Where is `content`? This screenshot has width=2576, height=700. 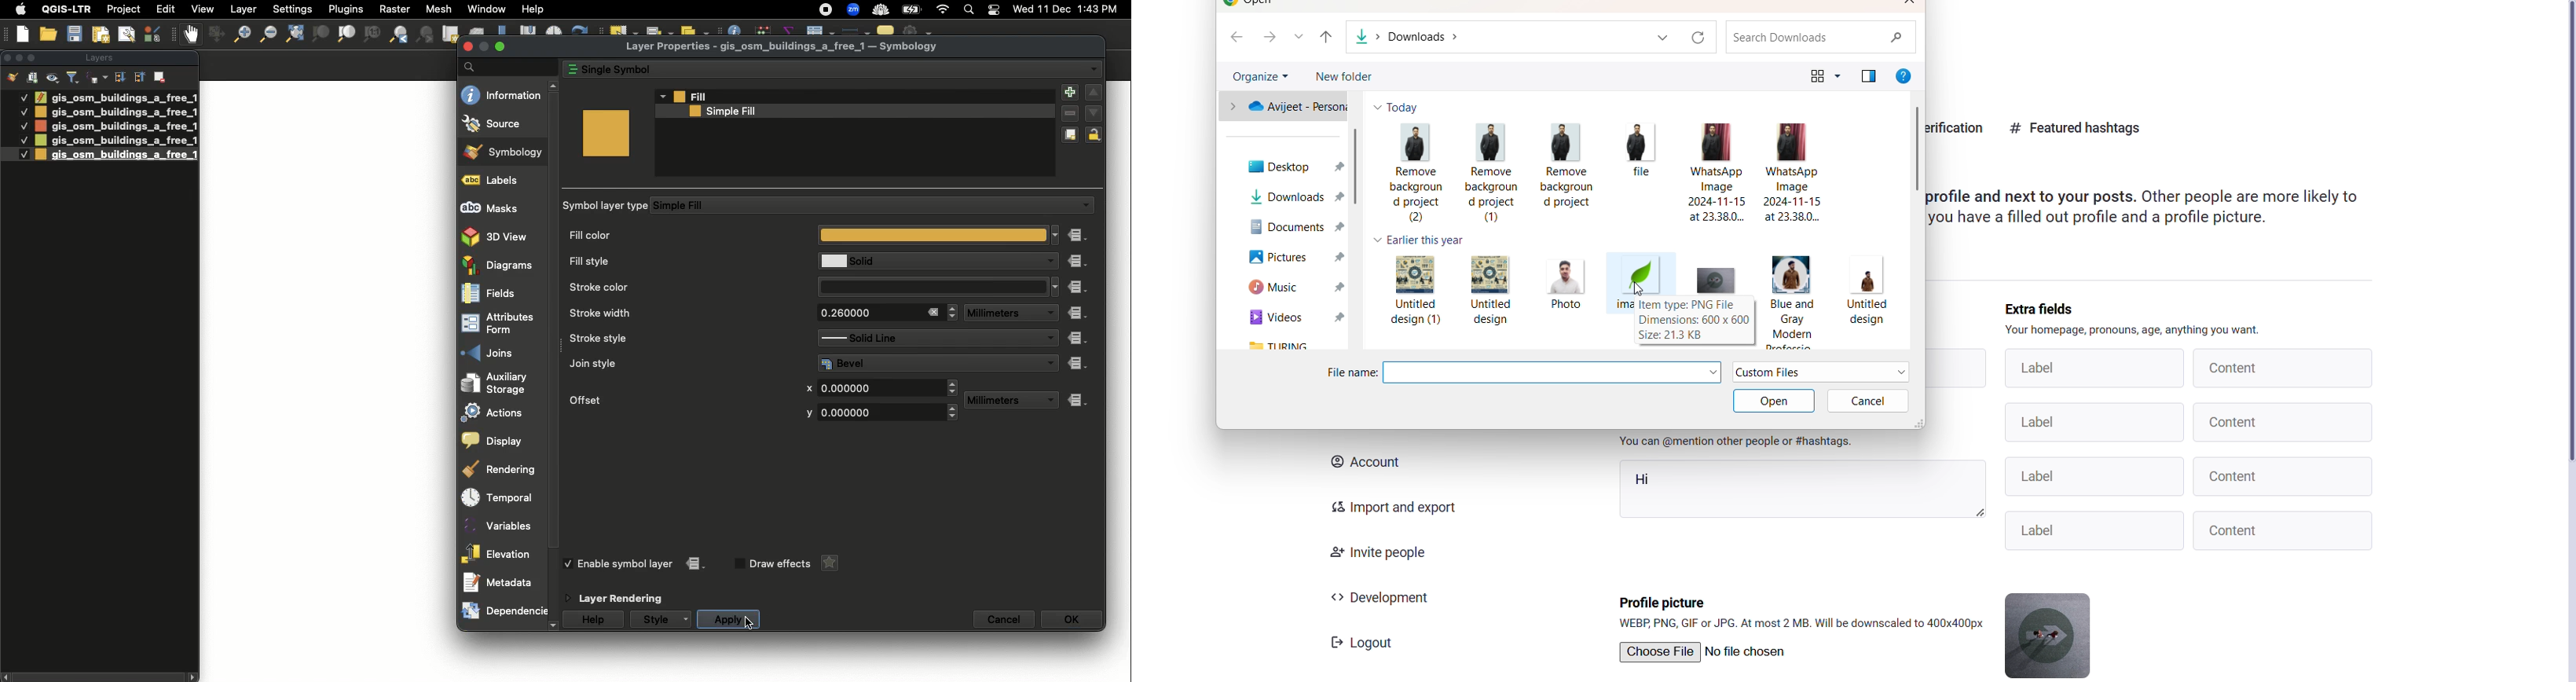
content is located at coordinates (2281, 367).